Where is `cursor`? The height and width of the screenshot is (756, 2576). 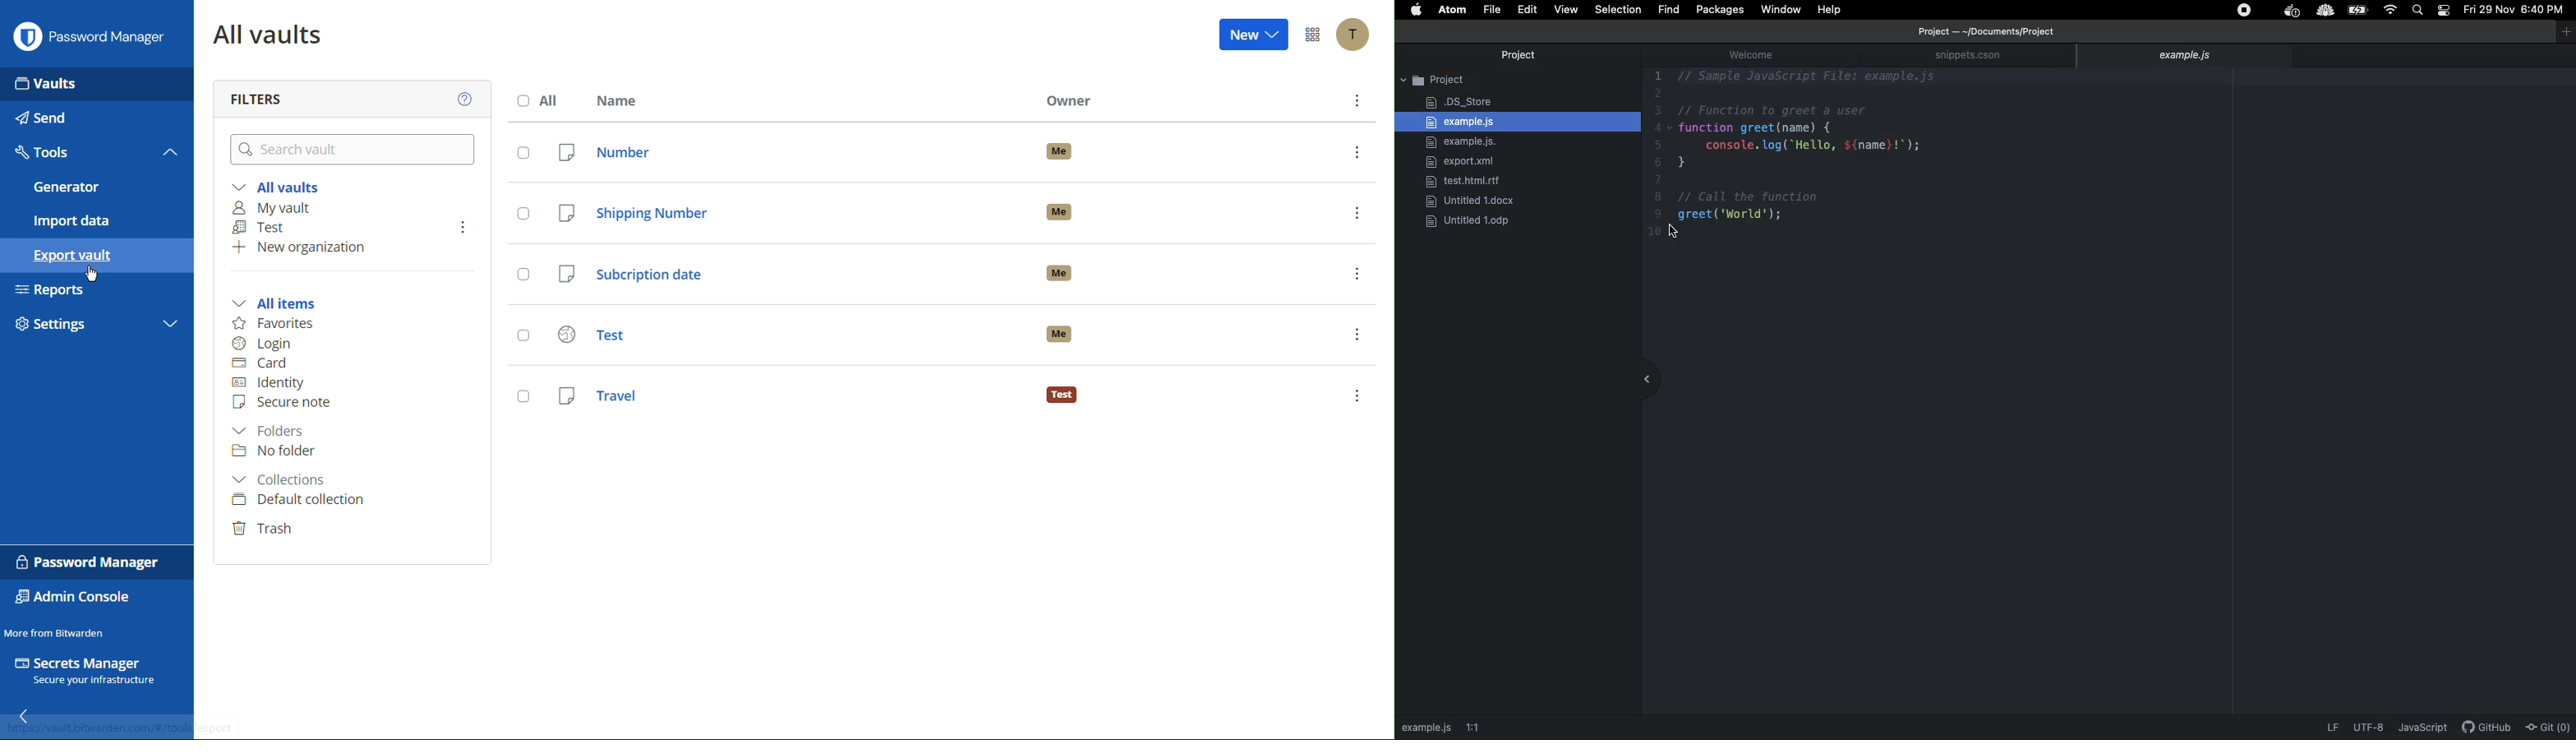
cursor is located at coordinates (91, 273).